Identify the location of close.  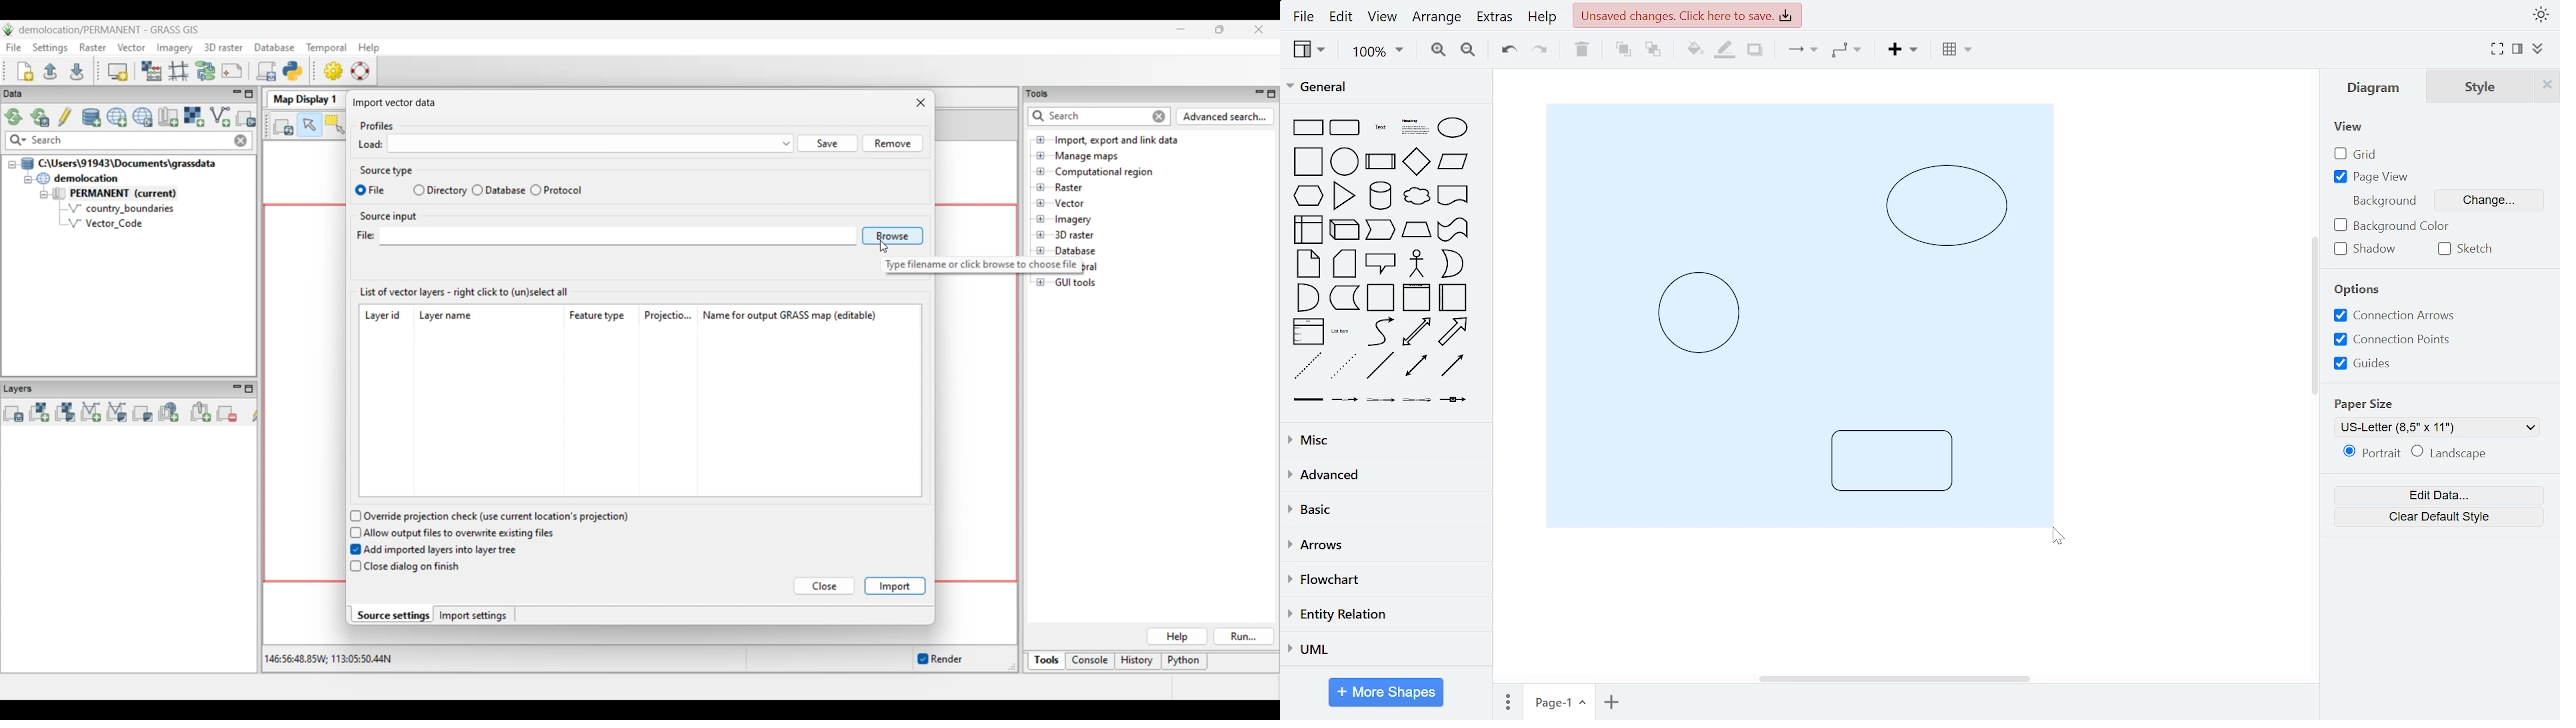
(2549, 86).